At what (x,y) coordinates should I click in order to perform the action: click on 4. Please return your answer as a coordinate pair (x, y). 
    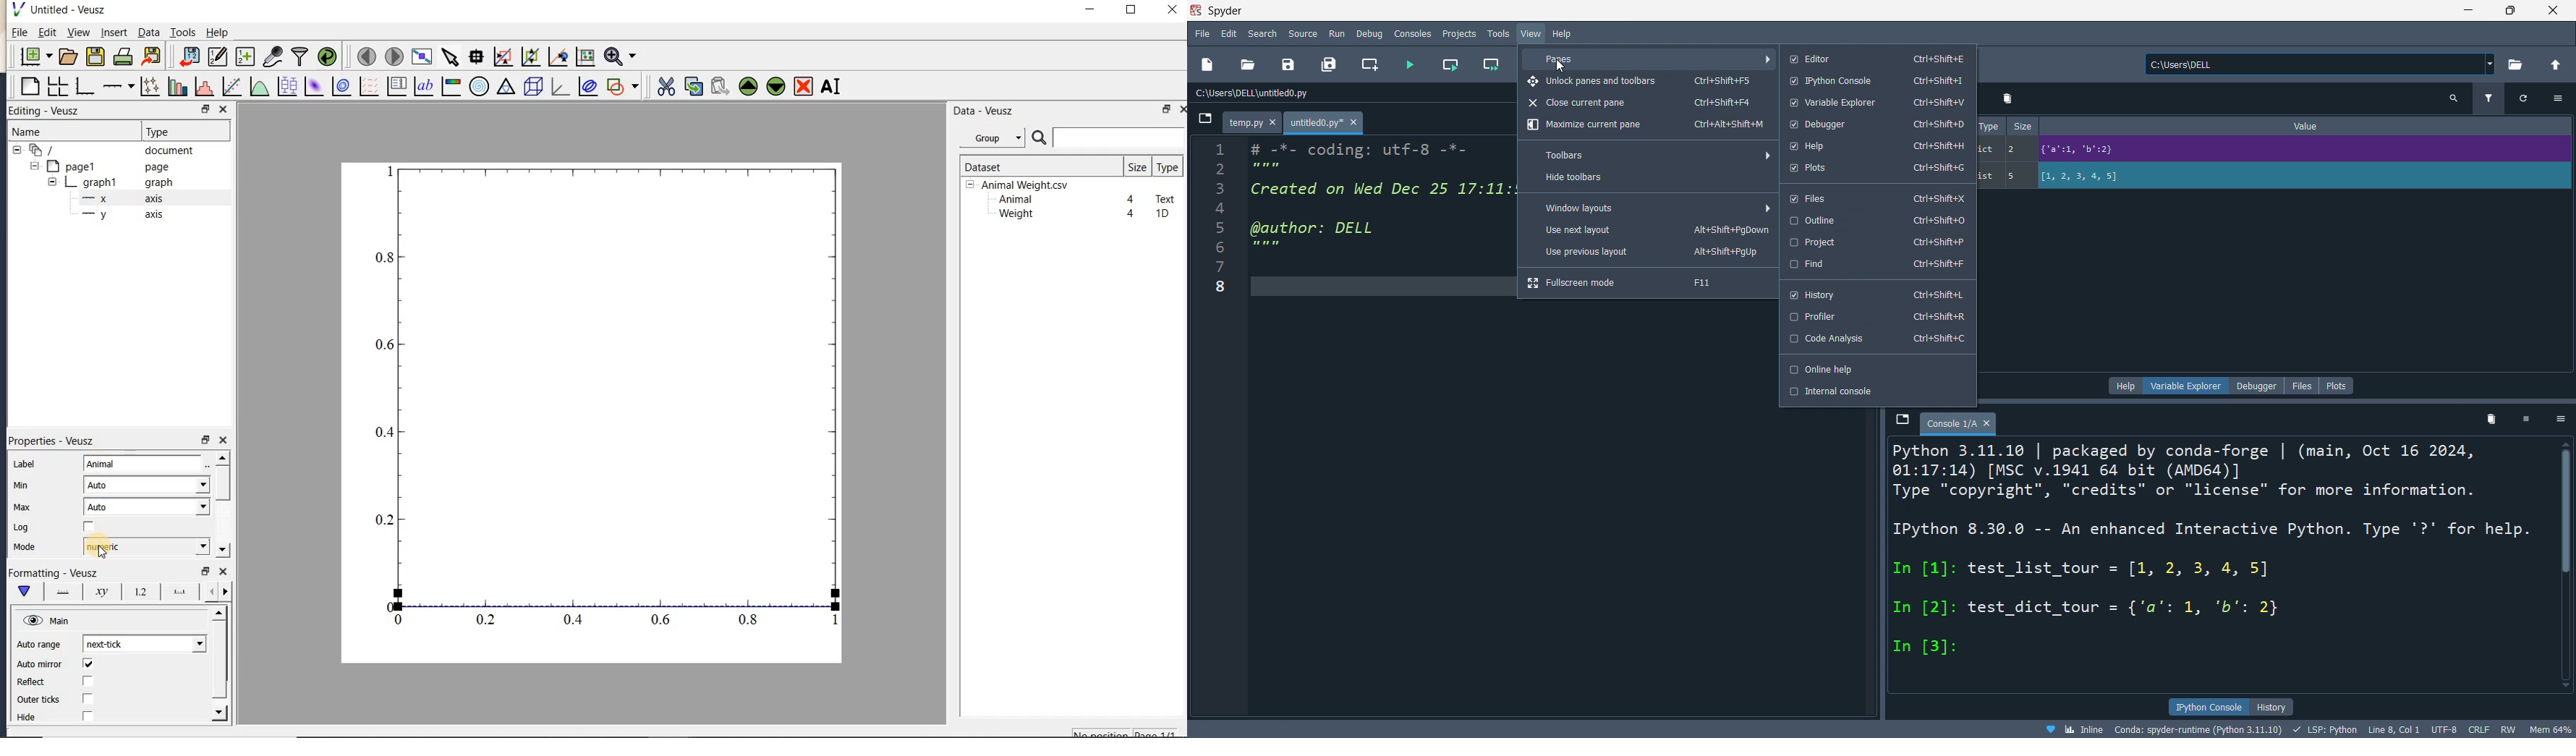
    Looking at the image, I should click on (1132, 214).